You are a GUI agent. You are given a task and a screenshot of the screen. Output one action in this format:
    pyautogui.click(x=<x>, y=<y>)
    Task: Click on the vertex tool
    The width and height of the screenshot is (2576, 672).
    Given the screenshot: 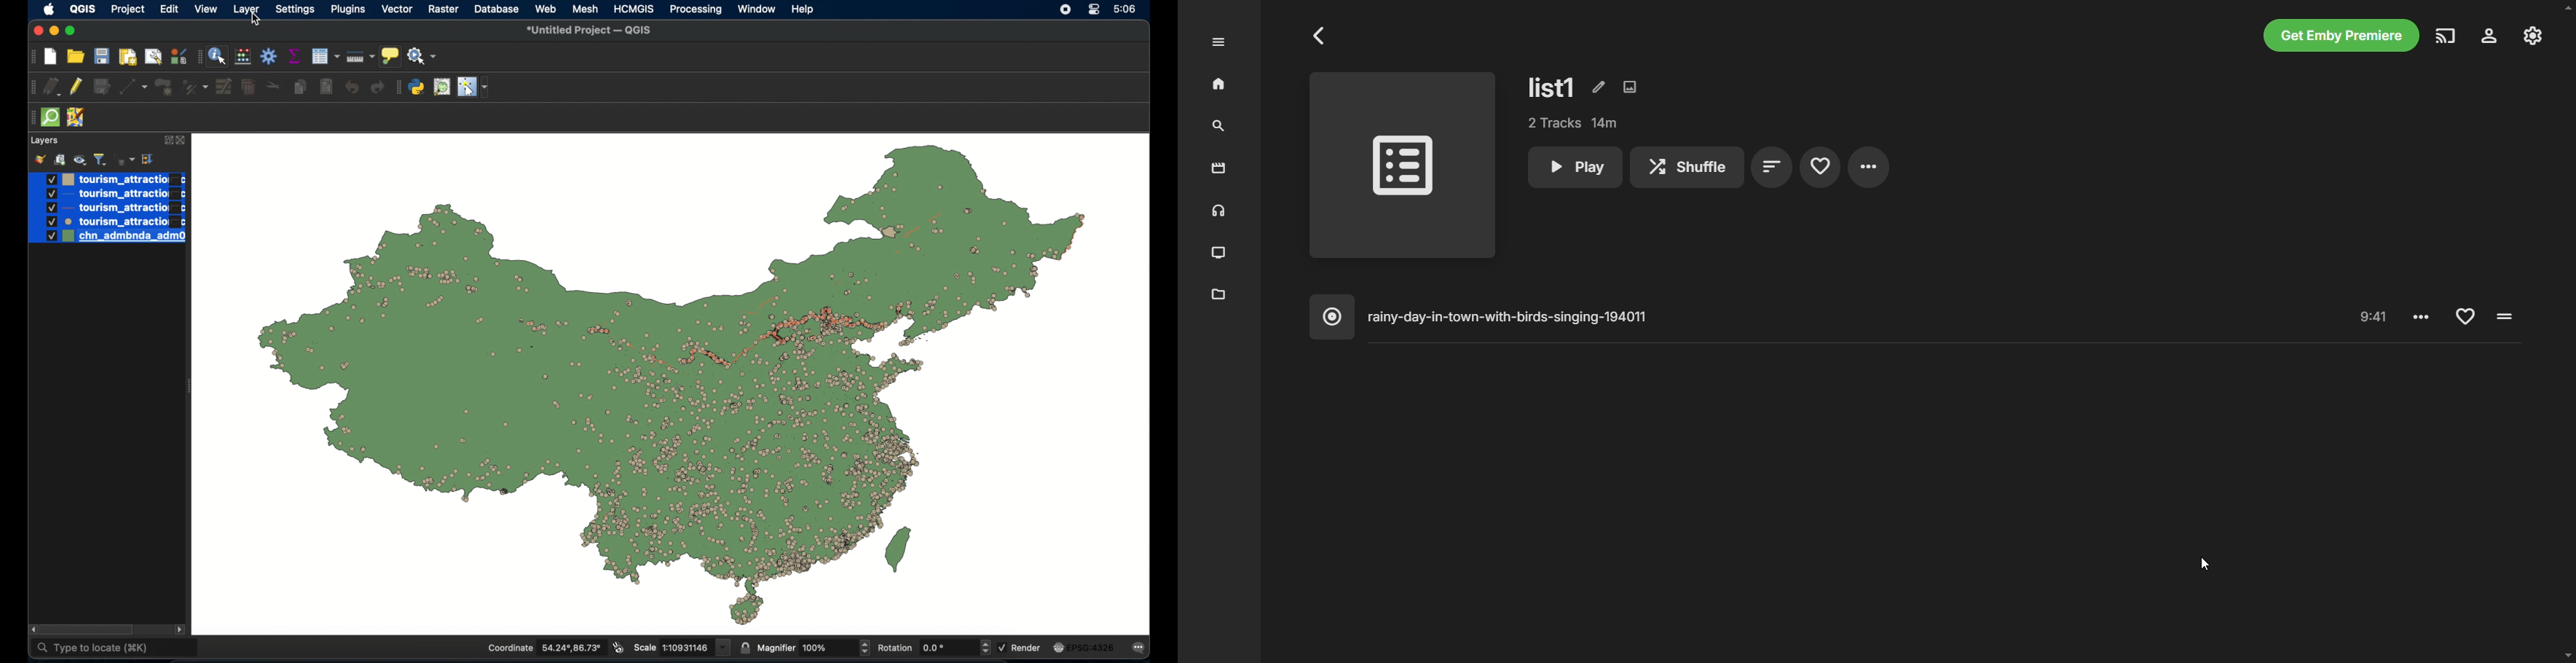 What is the action you would take?
    pyautogui.click(x=196, y=87)
    